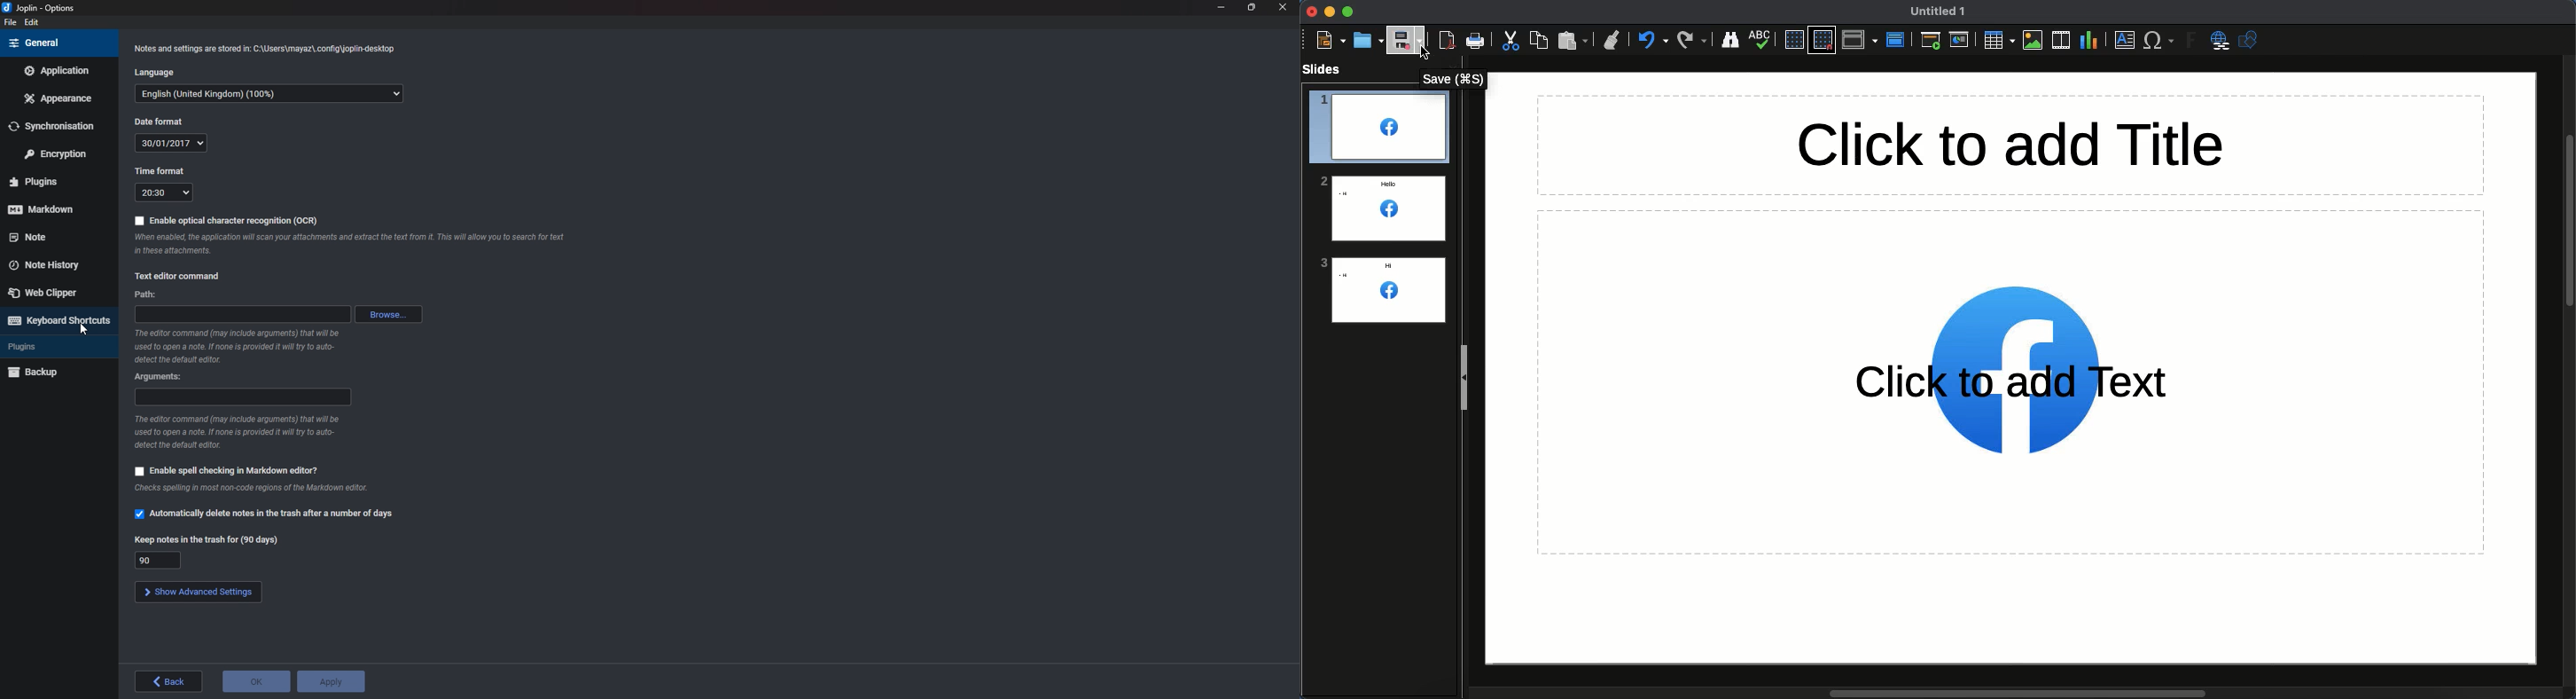  Describe the element at coordinates (2060, 42) in the screenshot. I see `Audio or video` at that location.